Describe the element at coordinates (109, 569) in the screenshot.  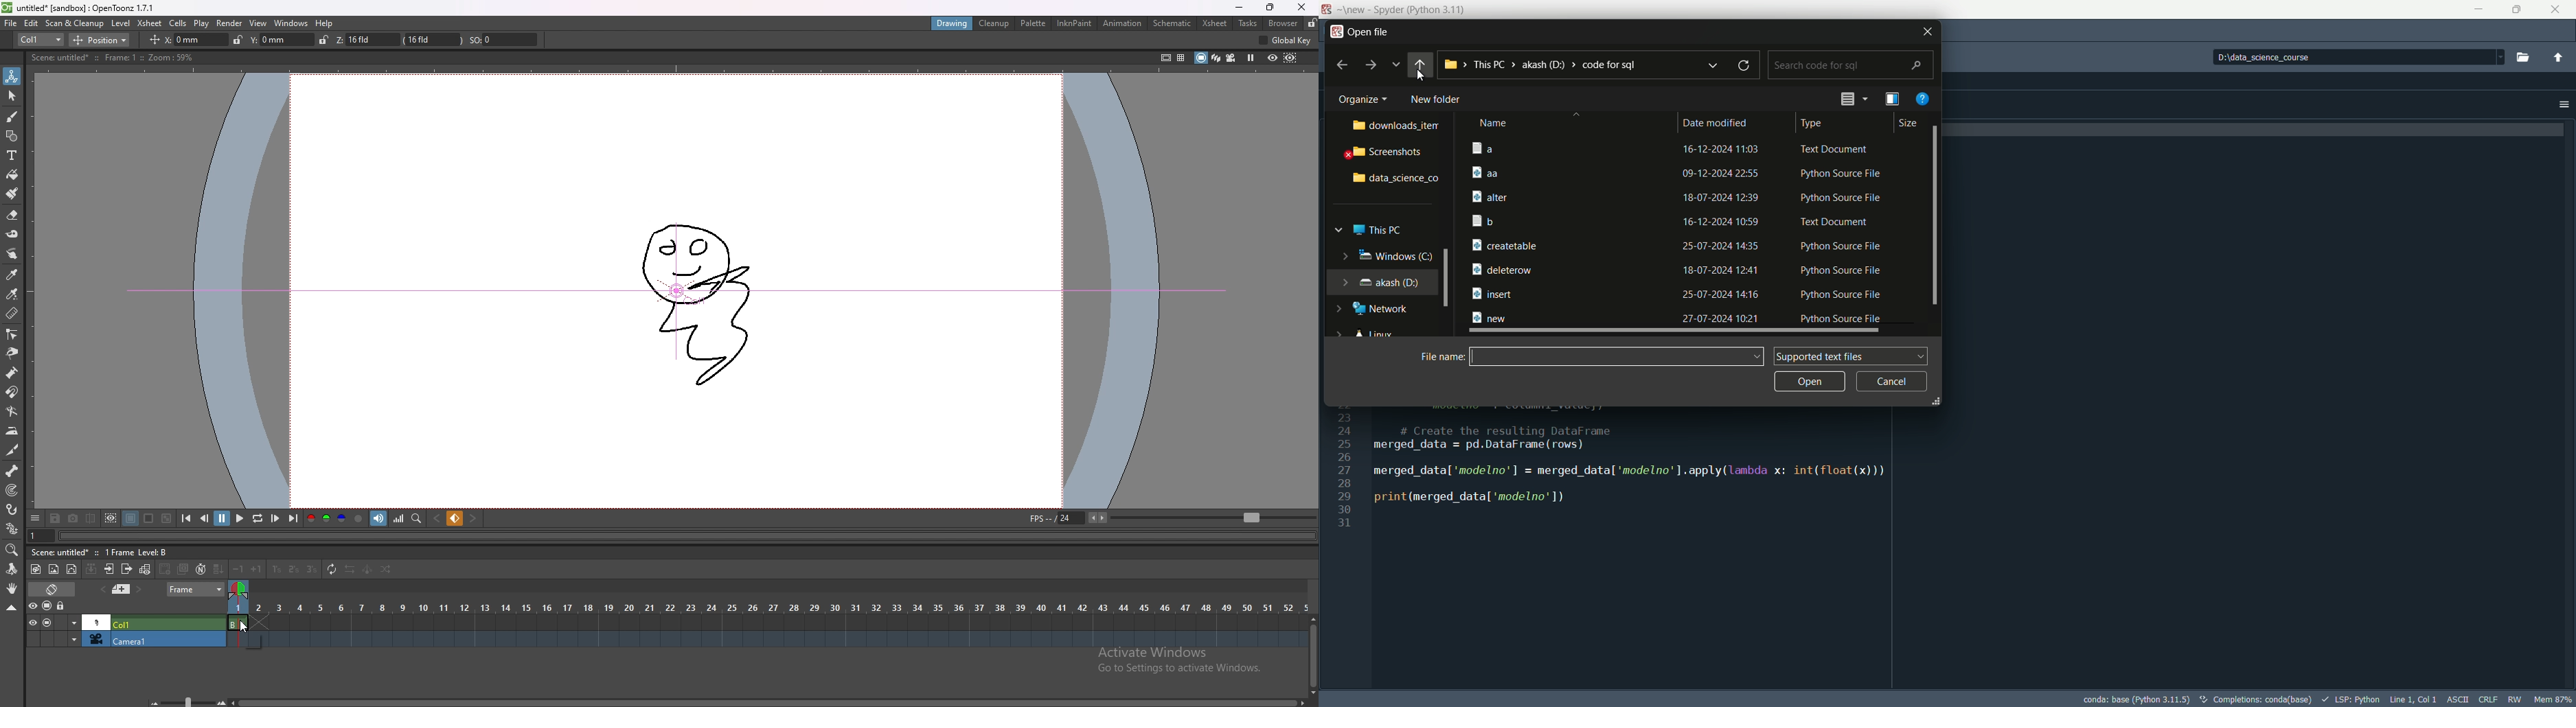
I see `open sub xsheet` at that location.